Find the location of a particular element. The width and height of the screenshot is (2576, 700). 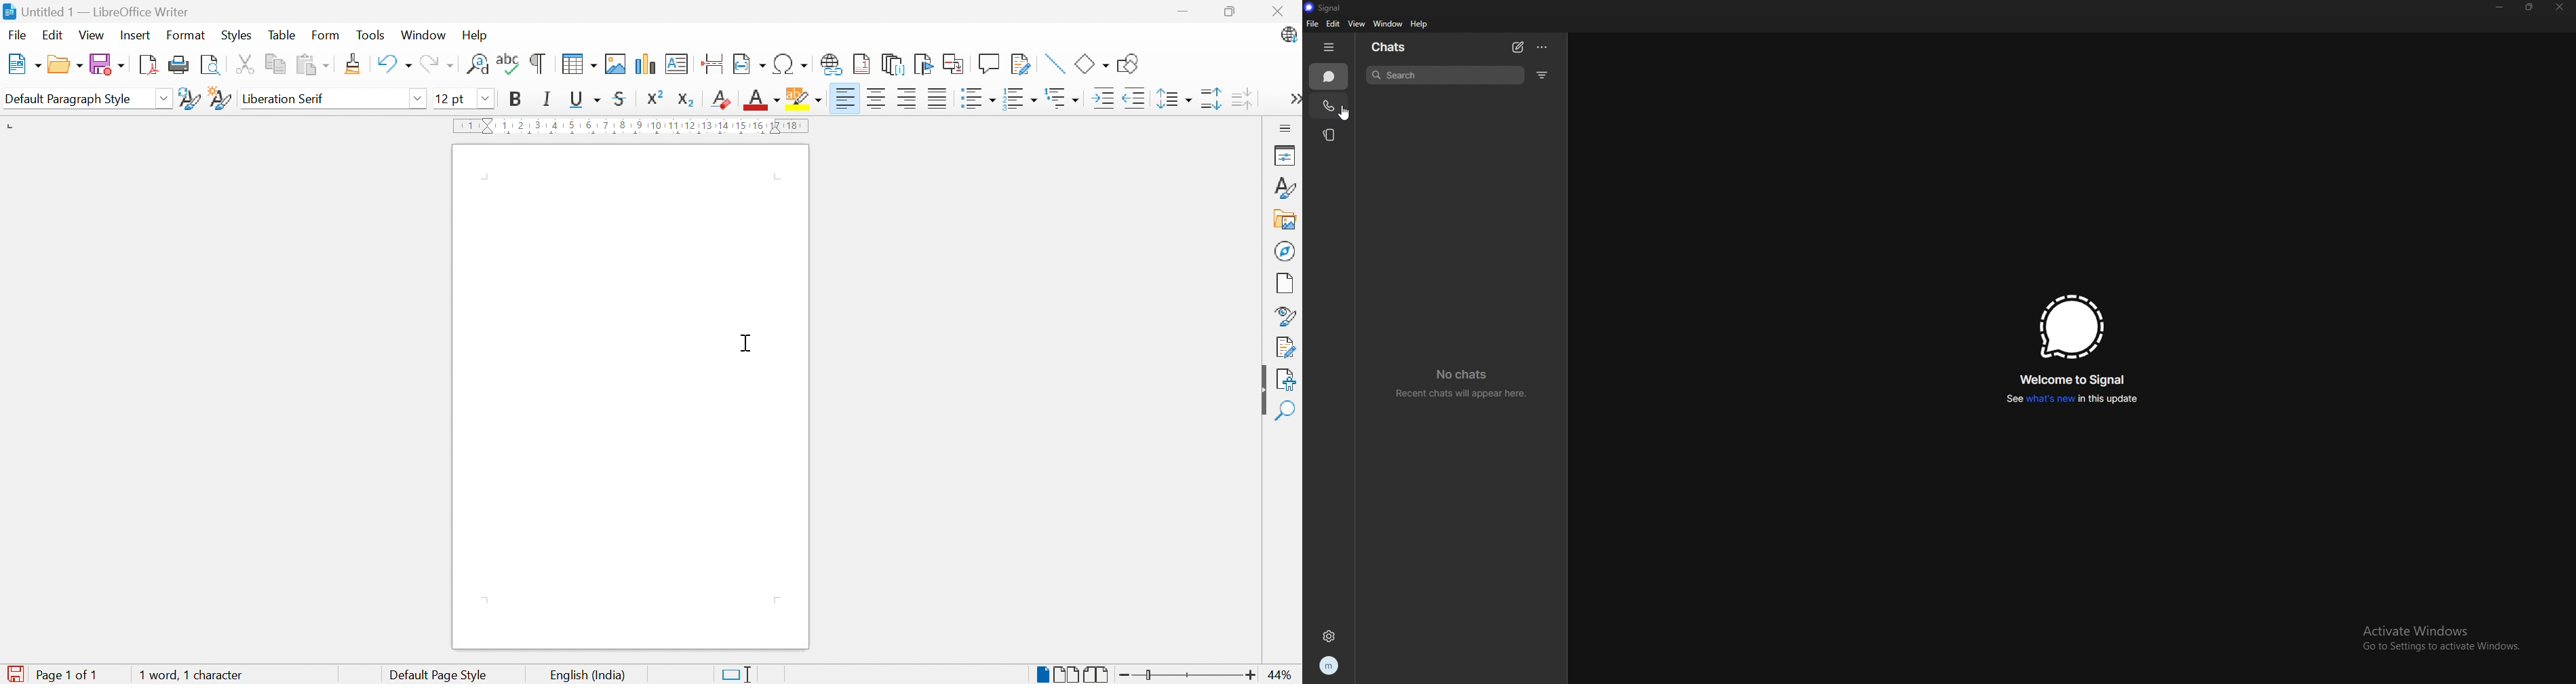

Insert footnote is located at coordinates (859, 64).